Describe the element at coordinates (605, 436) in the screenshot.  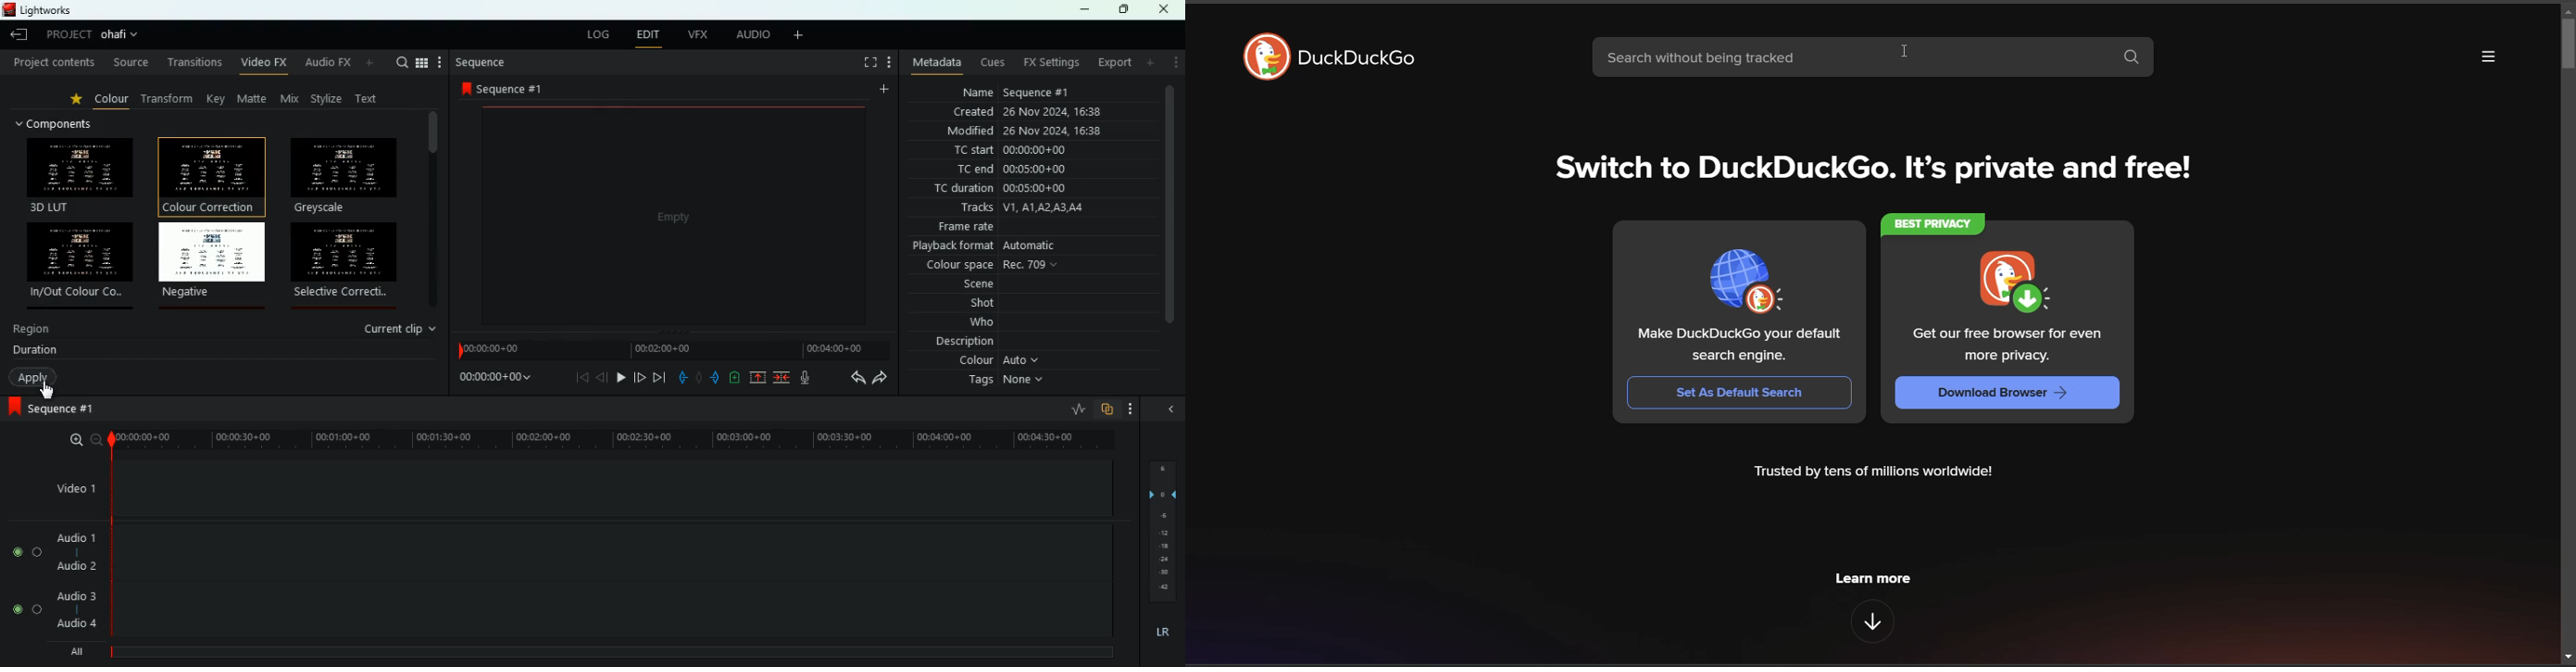
I see `time` at that location.